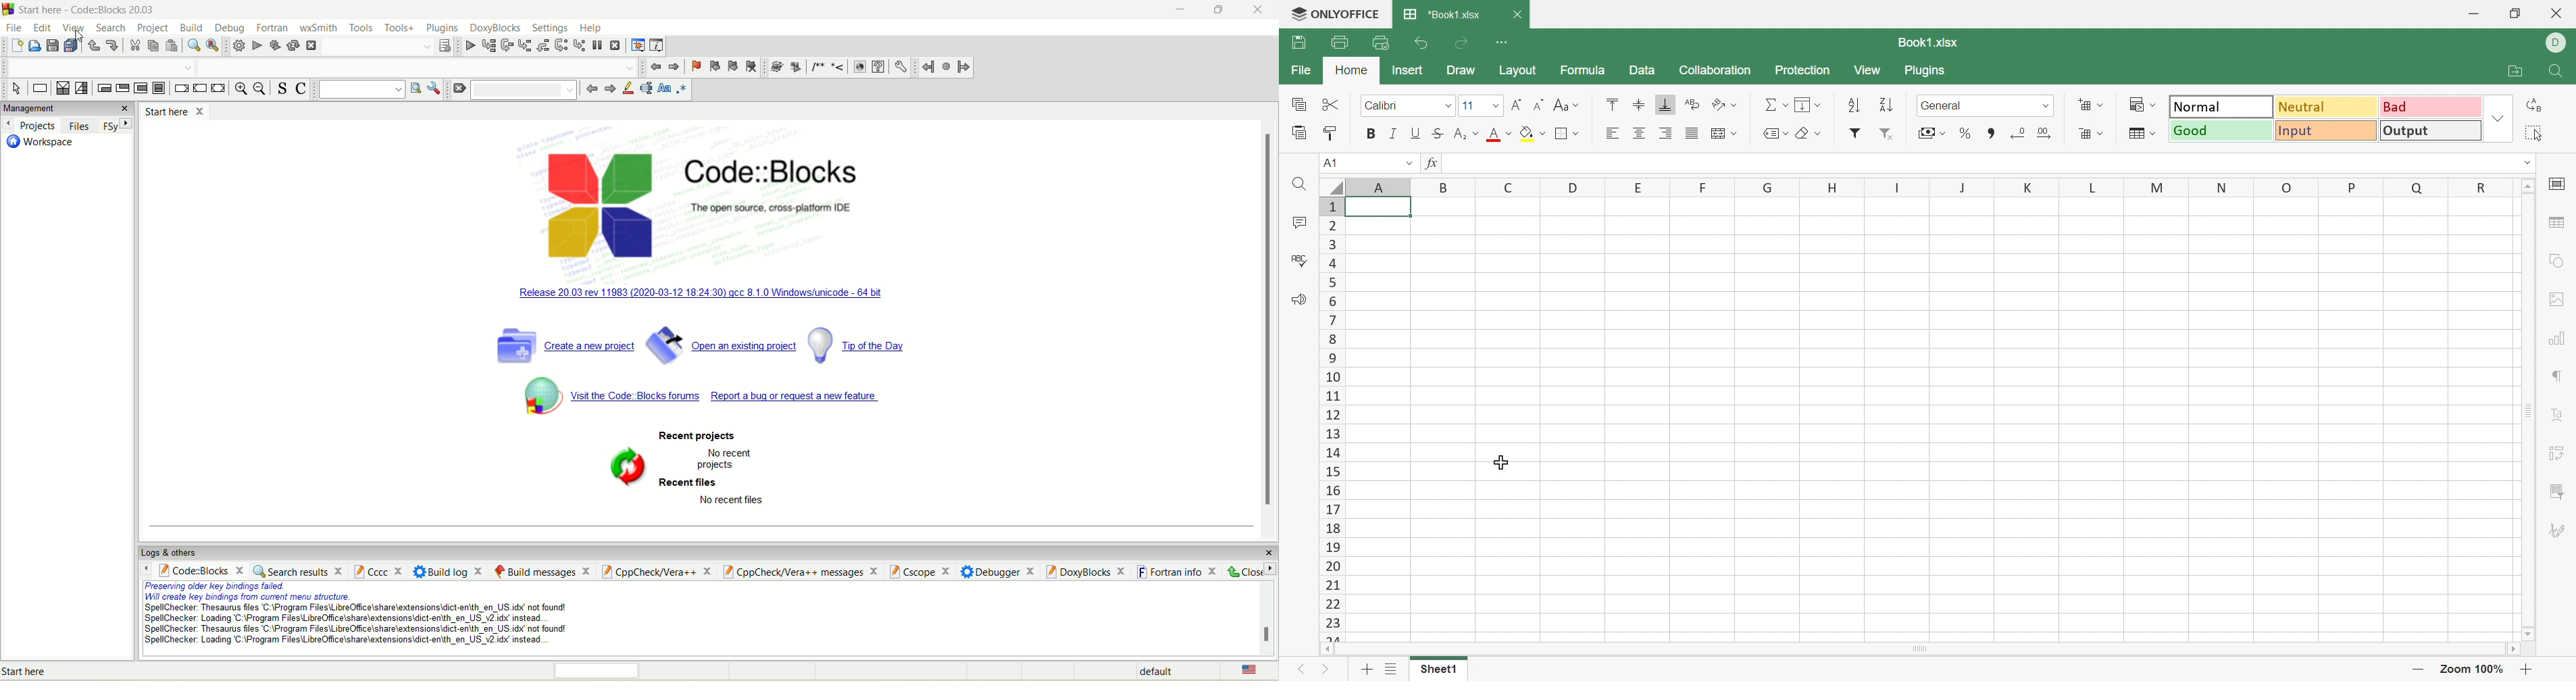 The width and height of the screenshot is (2576, 700). I want to click on build messages, so click(540, 570).